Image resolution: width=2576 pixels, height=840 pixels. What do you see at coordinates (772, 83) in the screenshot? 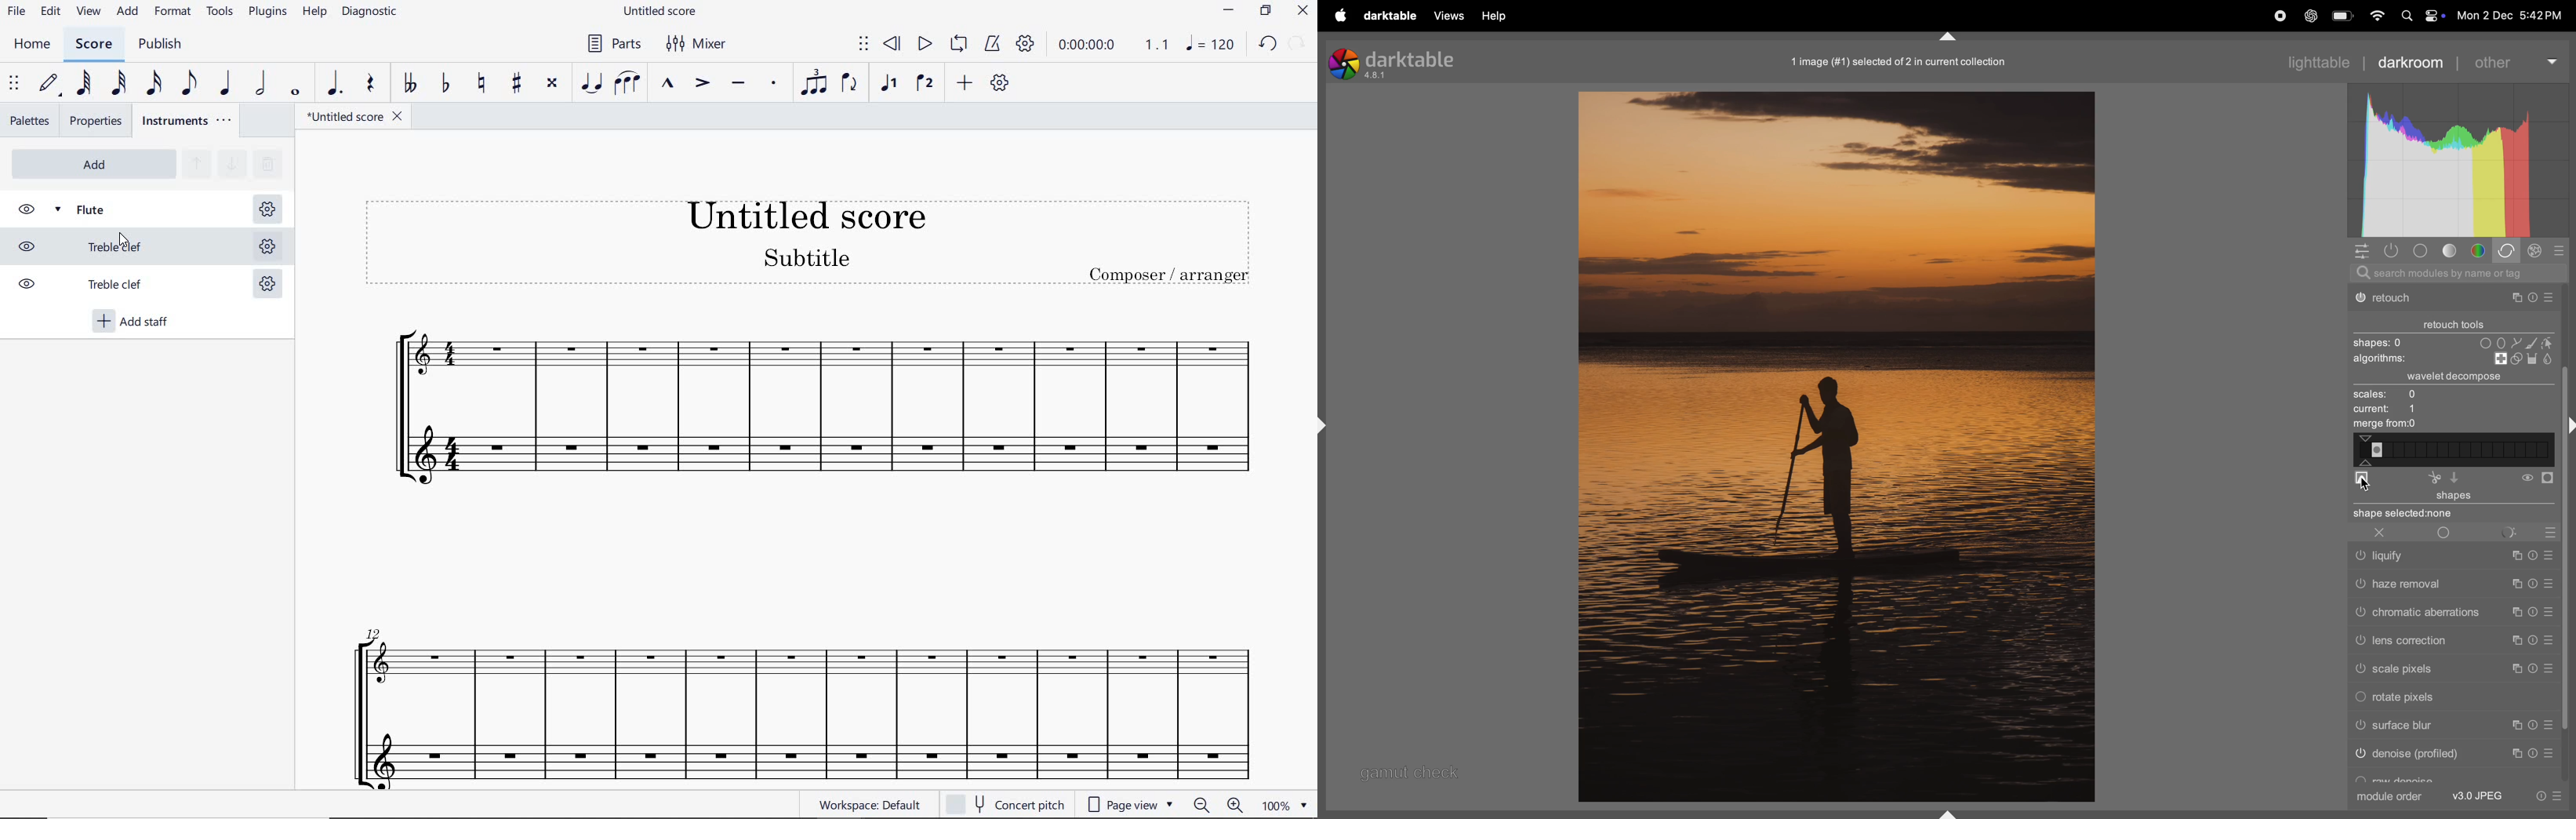
I see `STACCATO` at bounding box center [772, 83].